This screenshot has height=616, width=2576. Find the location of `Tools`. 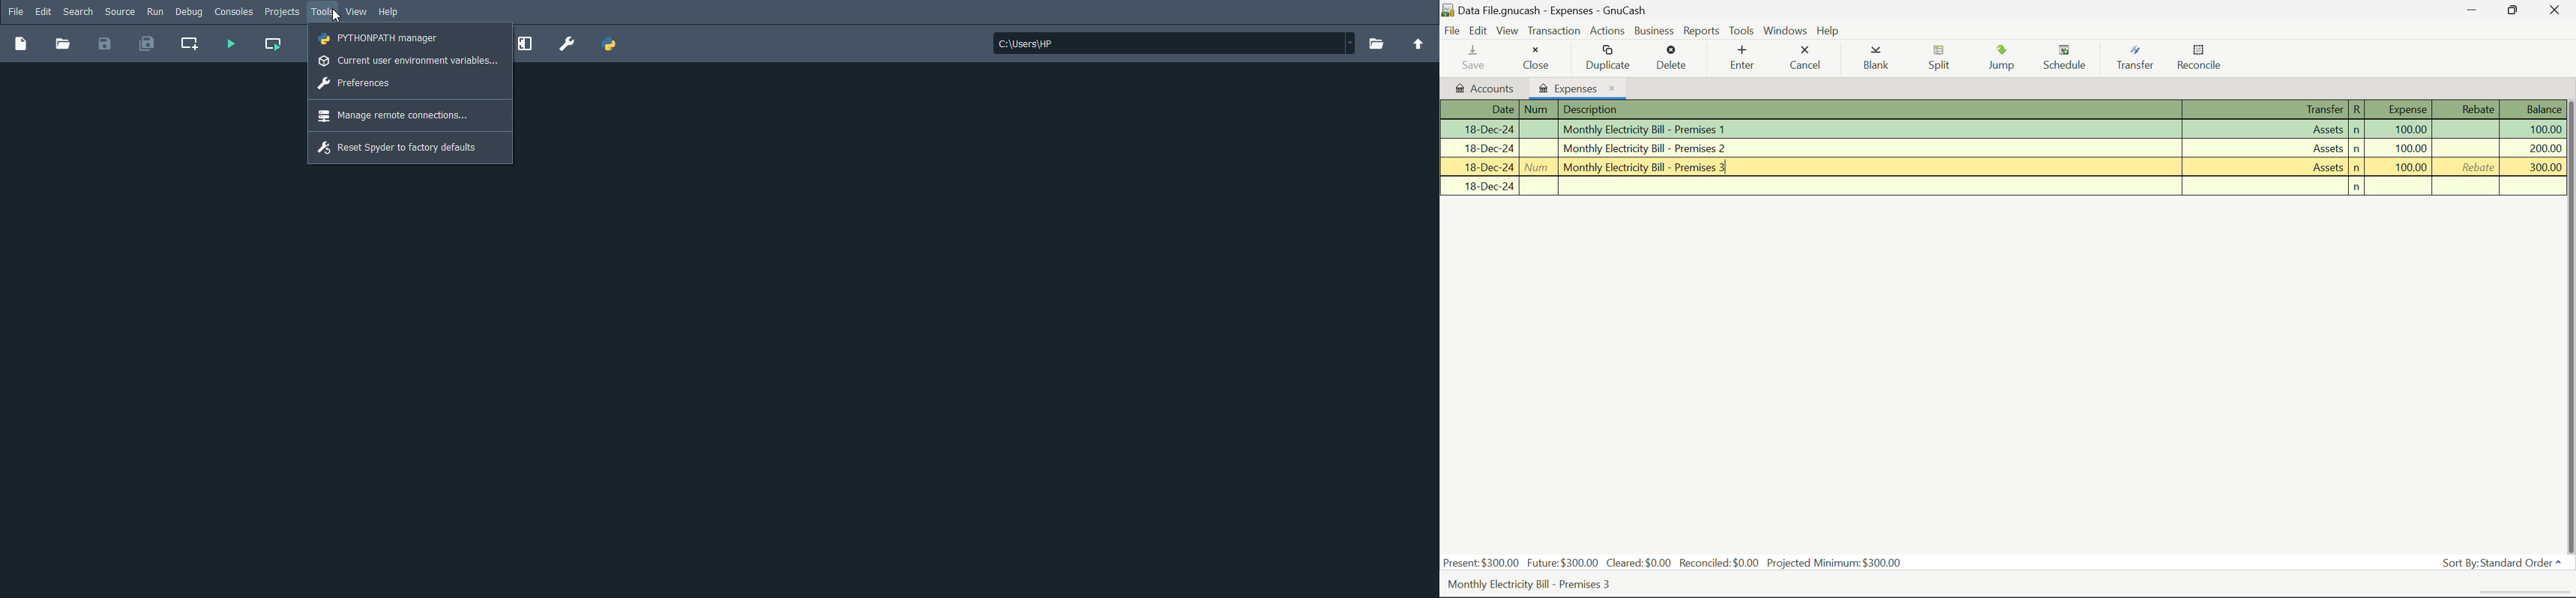

Tools is located at coordinates (1742, 31).